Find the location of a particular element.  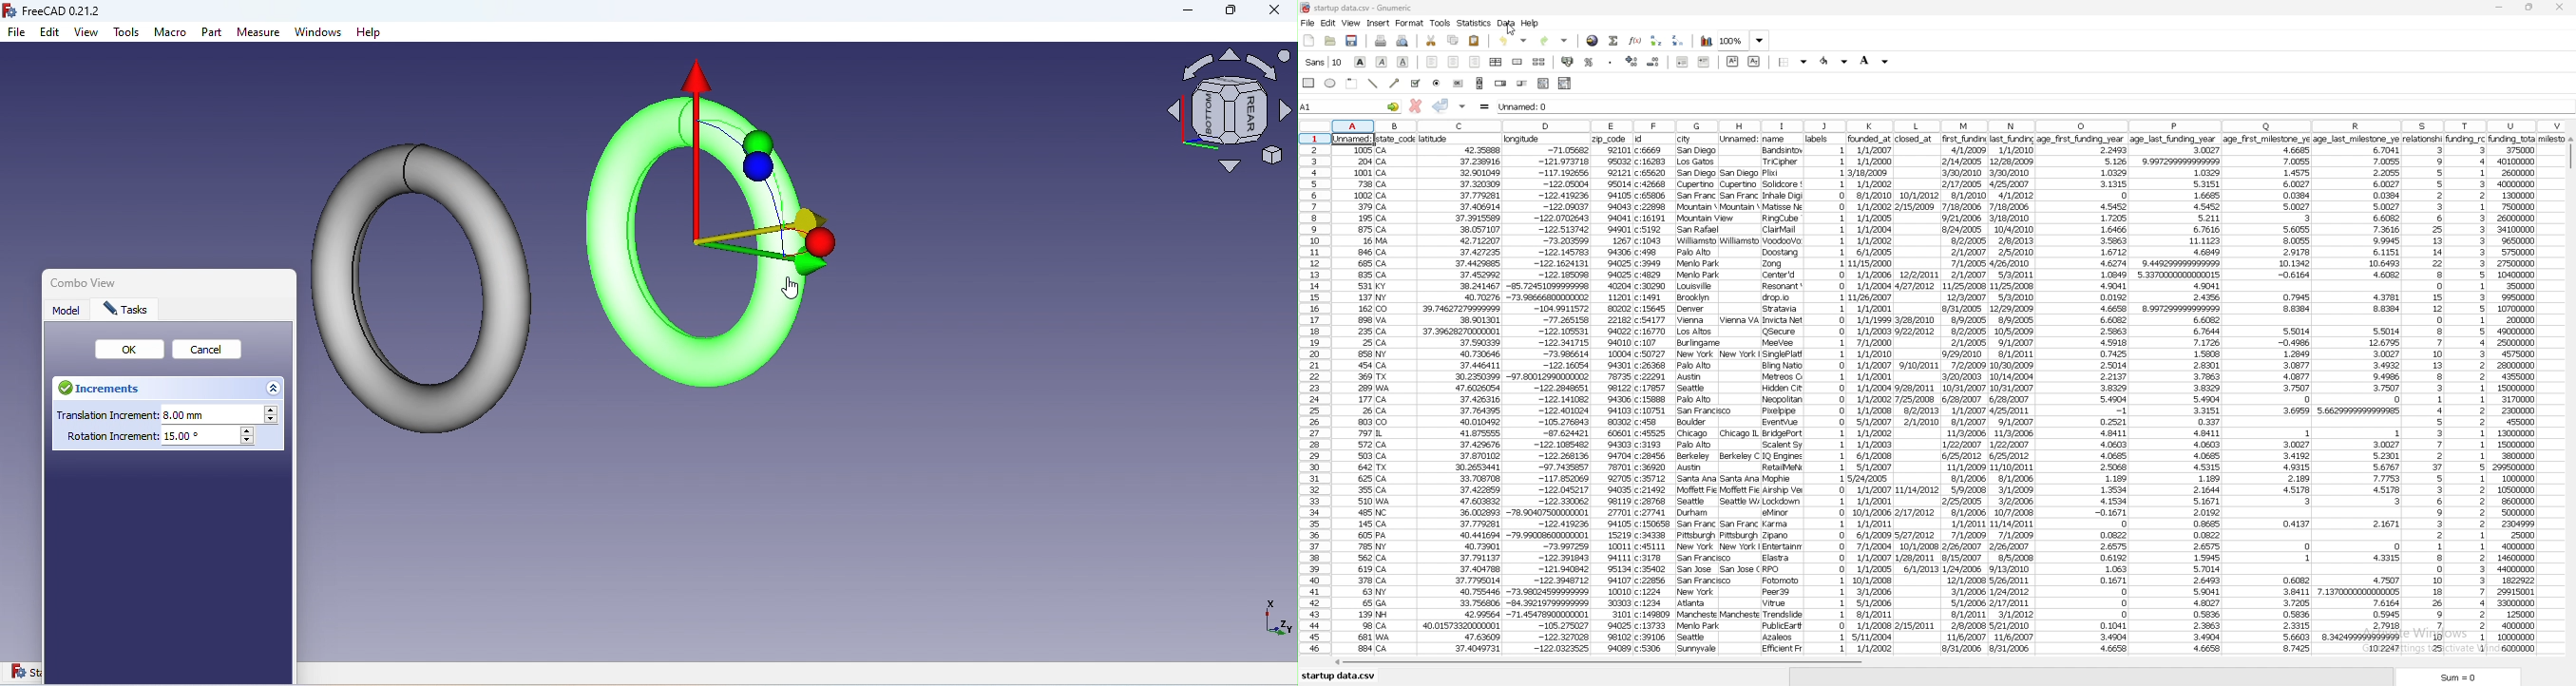

decrease indent is located at coordinates (1684, 61).